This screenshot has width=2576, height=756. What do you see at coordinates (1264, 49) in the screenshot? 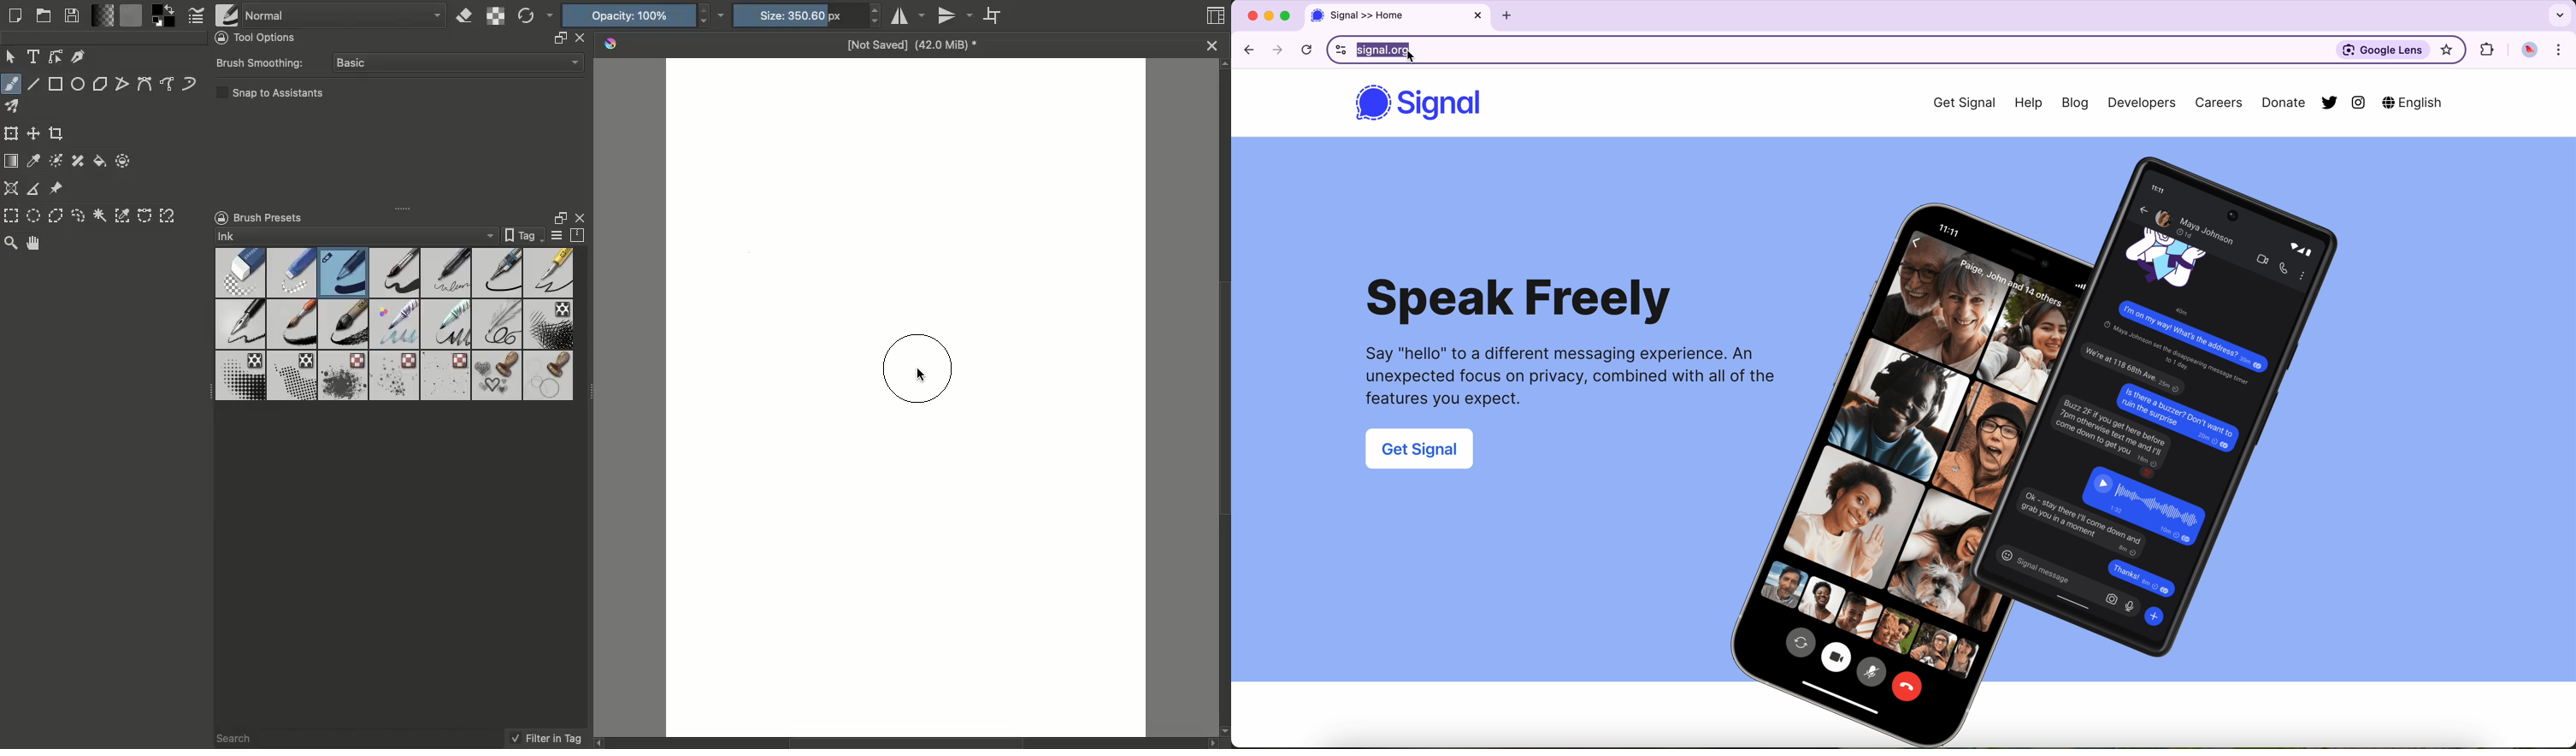
I see `navigate arrows` at bounding box center [1264, 49].